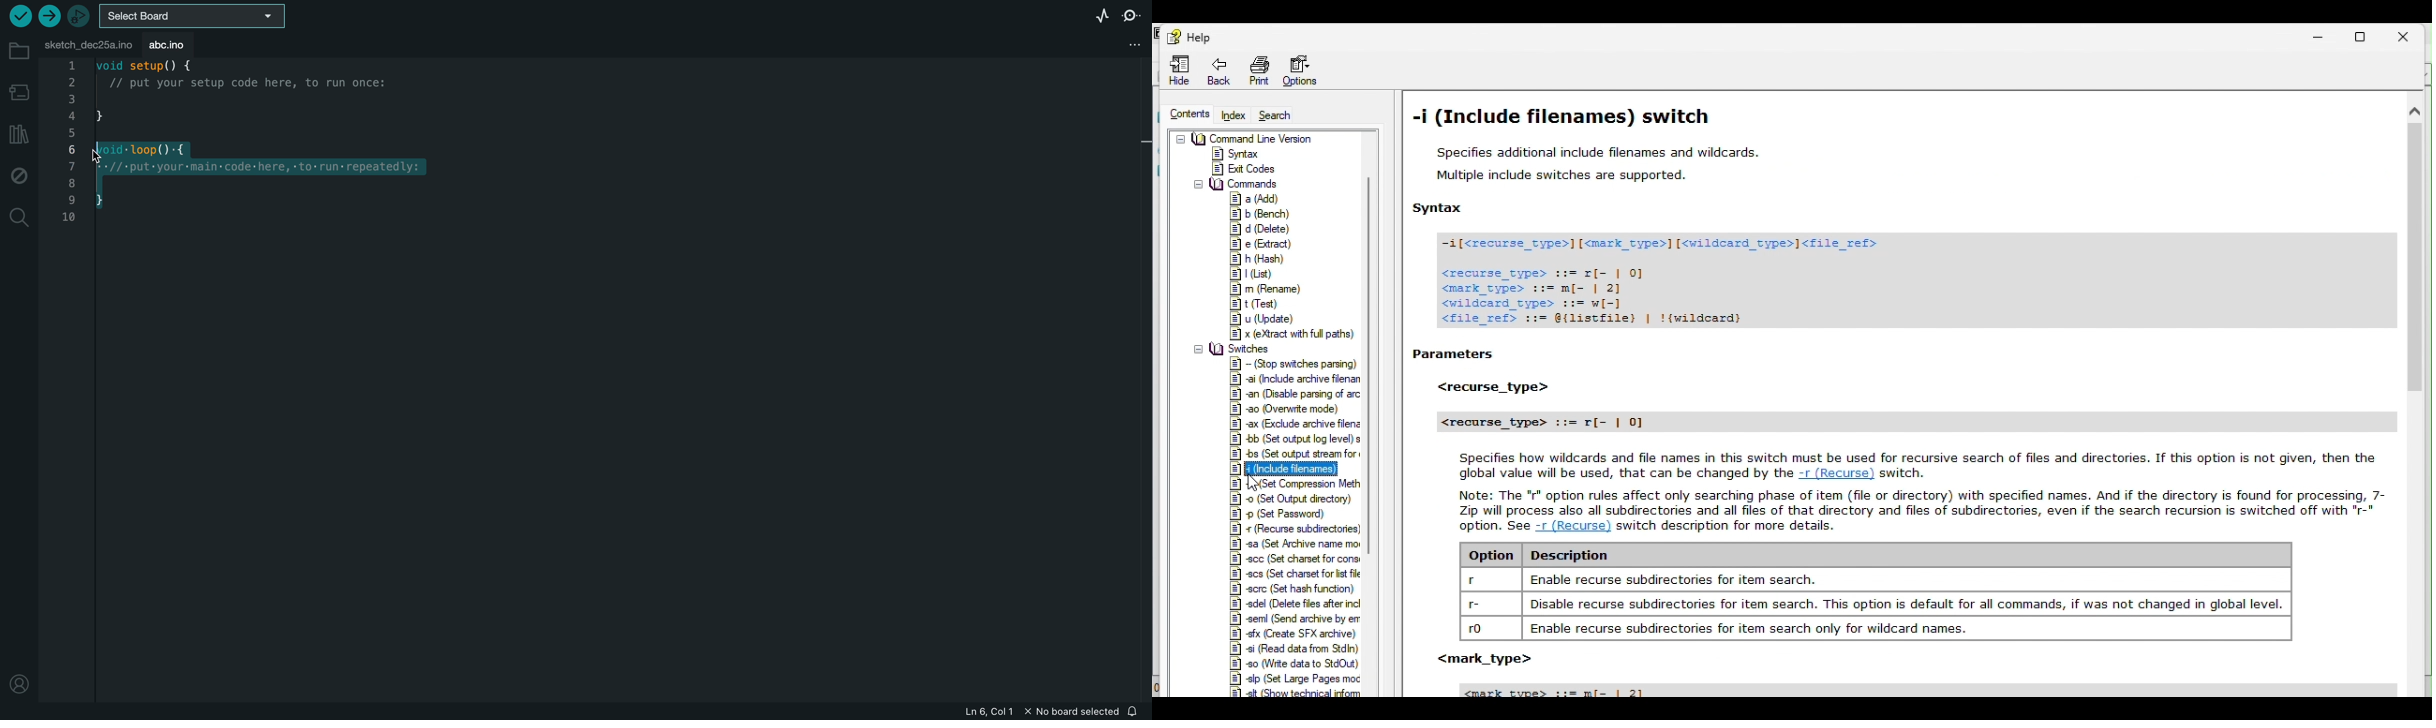 This screenshot has height=728, width=2436. Describe the element at coordinates (1294, 590) in the screenshot. I see `Set hash function` at that location.